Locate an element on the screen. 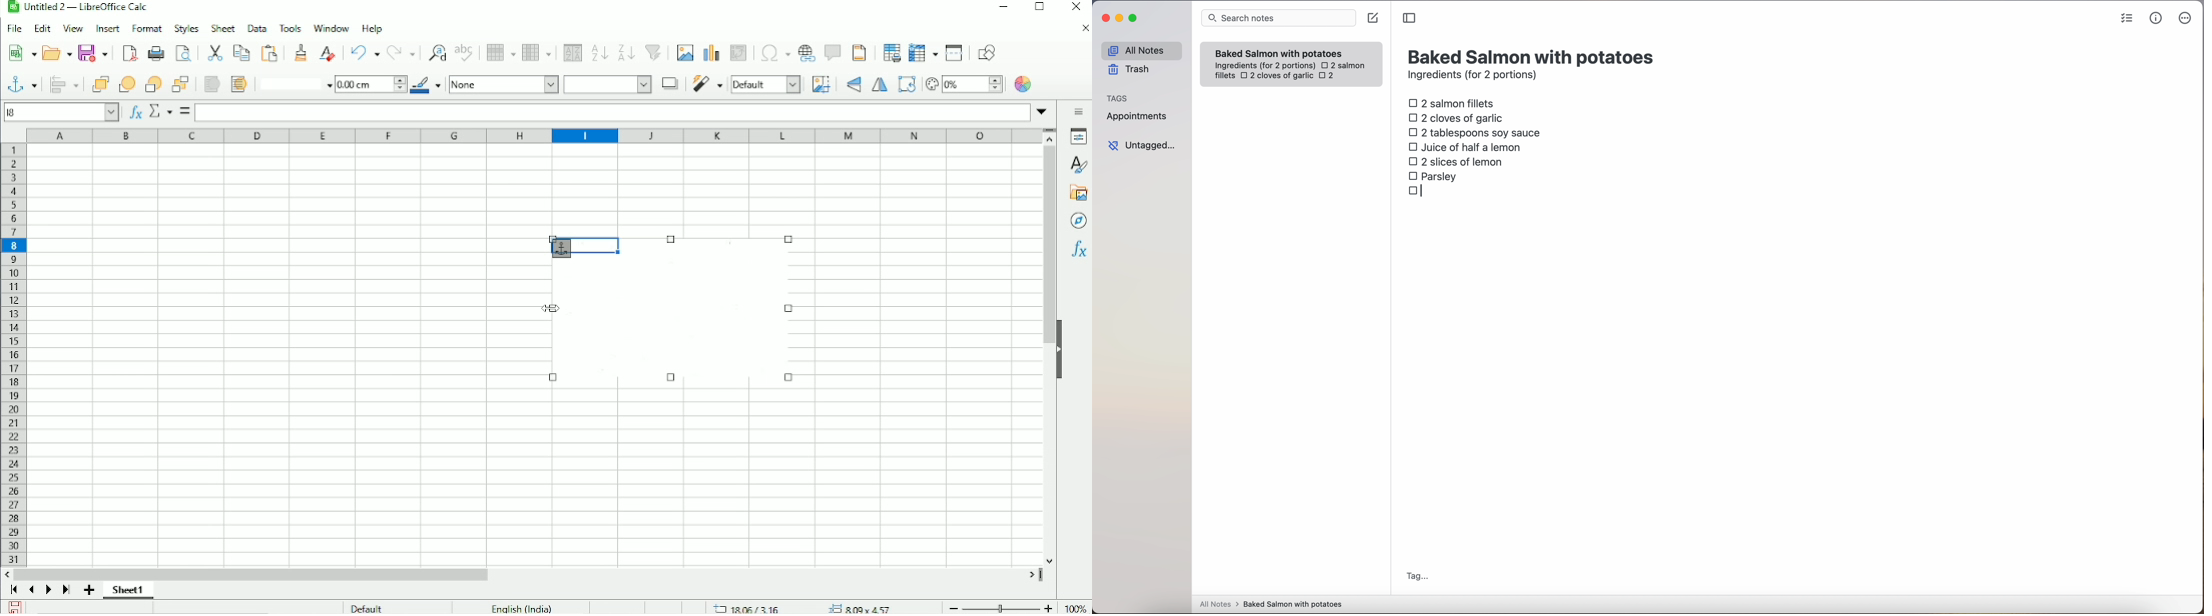  Close document is located at coordinates (1080, 28).